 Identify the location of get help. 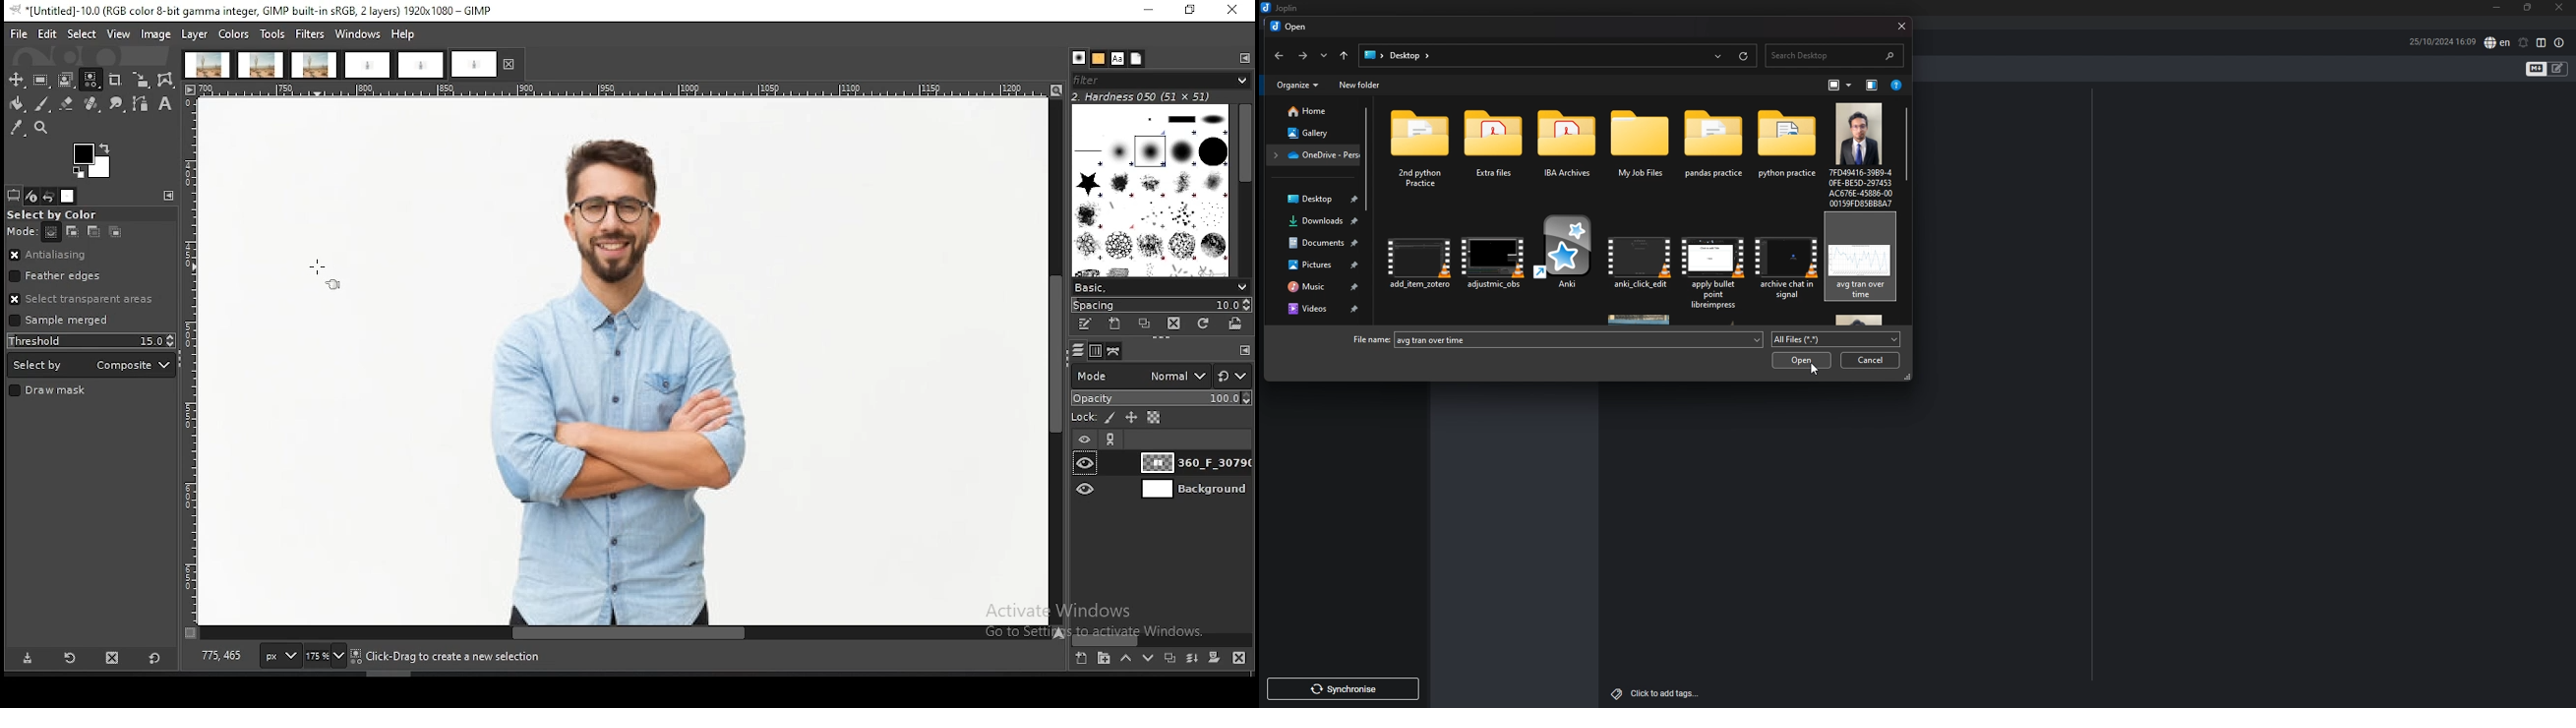
(1896, 86).